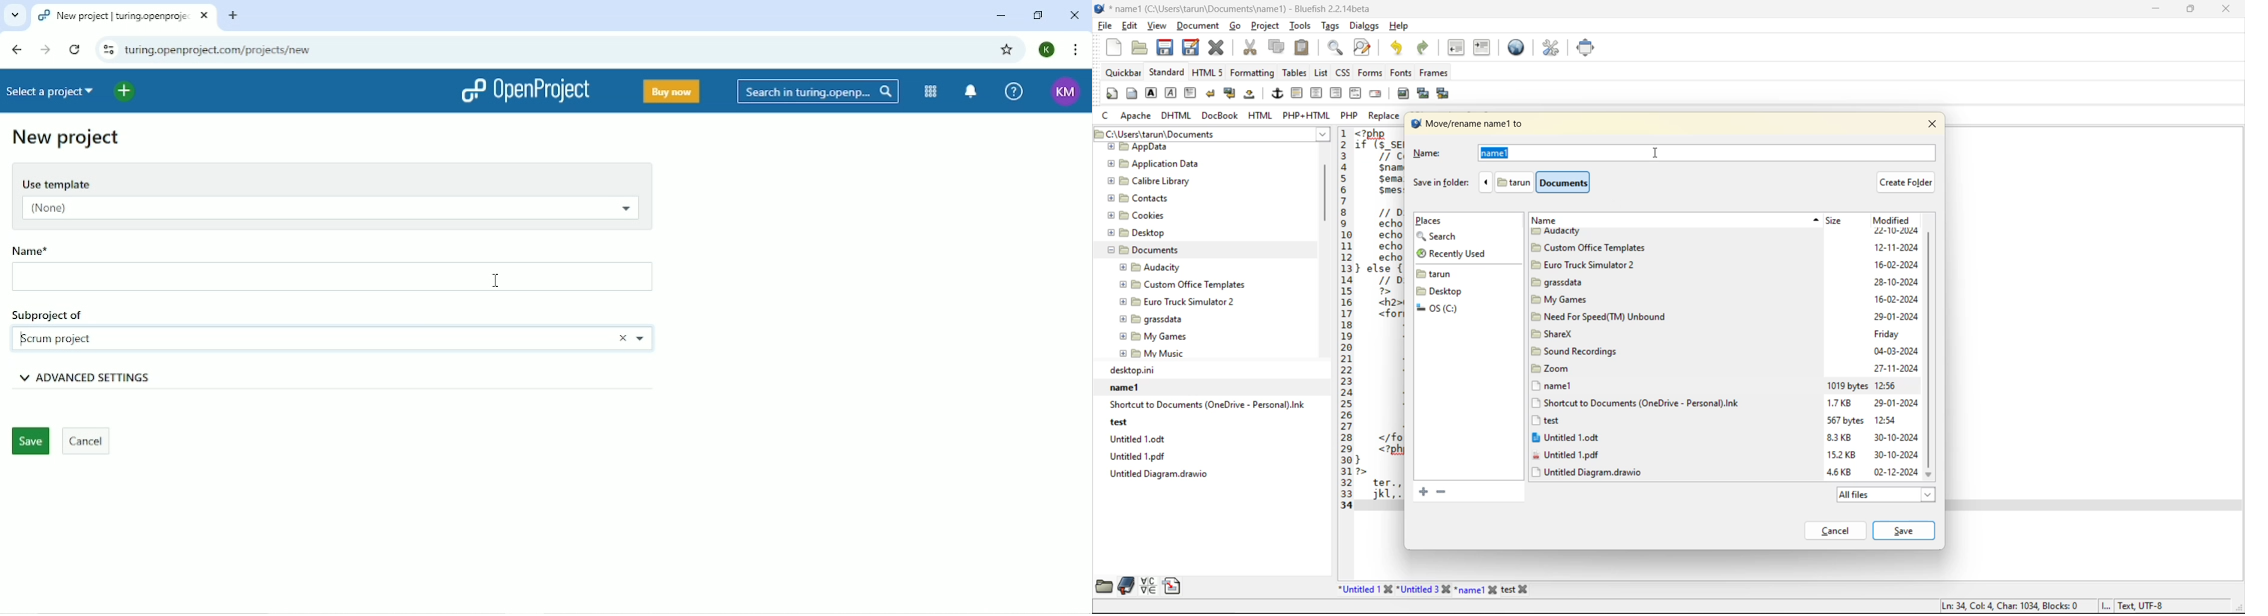 The height and width of the screenshot is (616, 2268). Describe the element at coordinates (1437, 589) in the screenshot. I see `file names` at that location.